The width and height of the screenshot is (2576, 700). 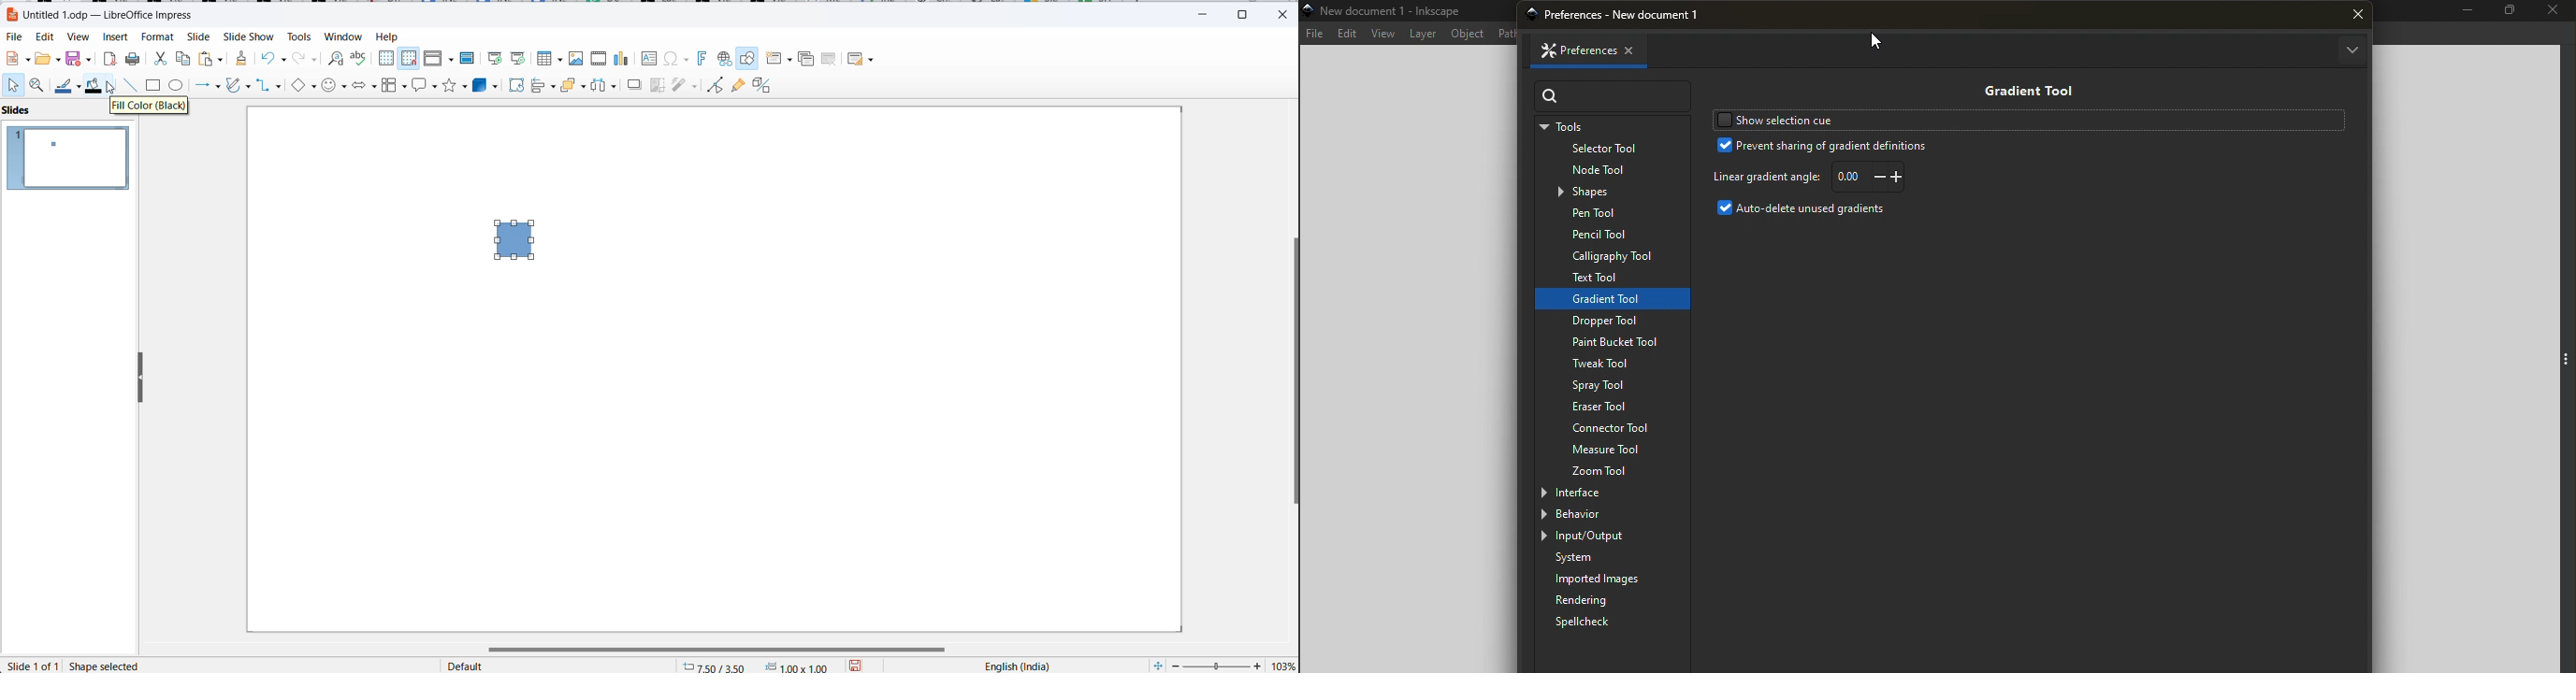 I want to click on Insert hyperlink, so click(x=723, y=60).